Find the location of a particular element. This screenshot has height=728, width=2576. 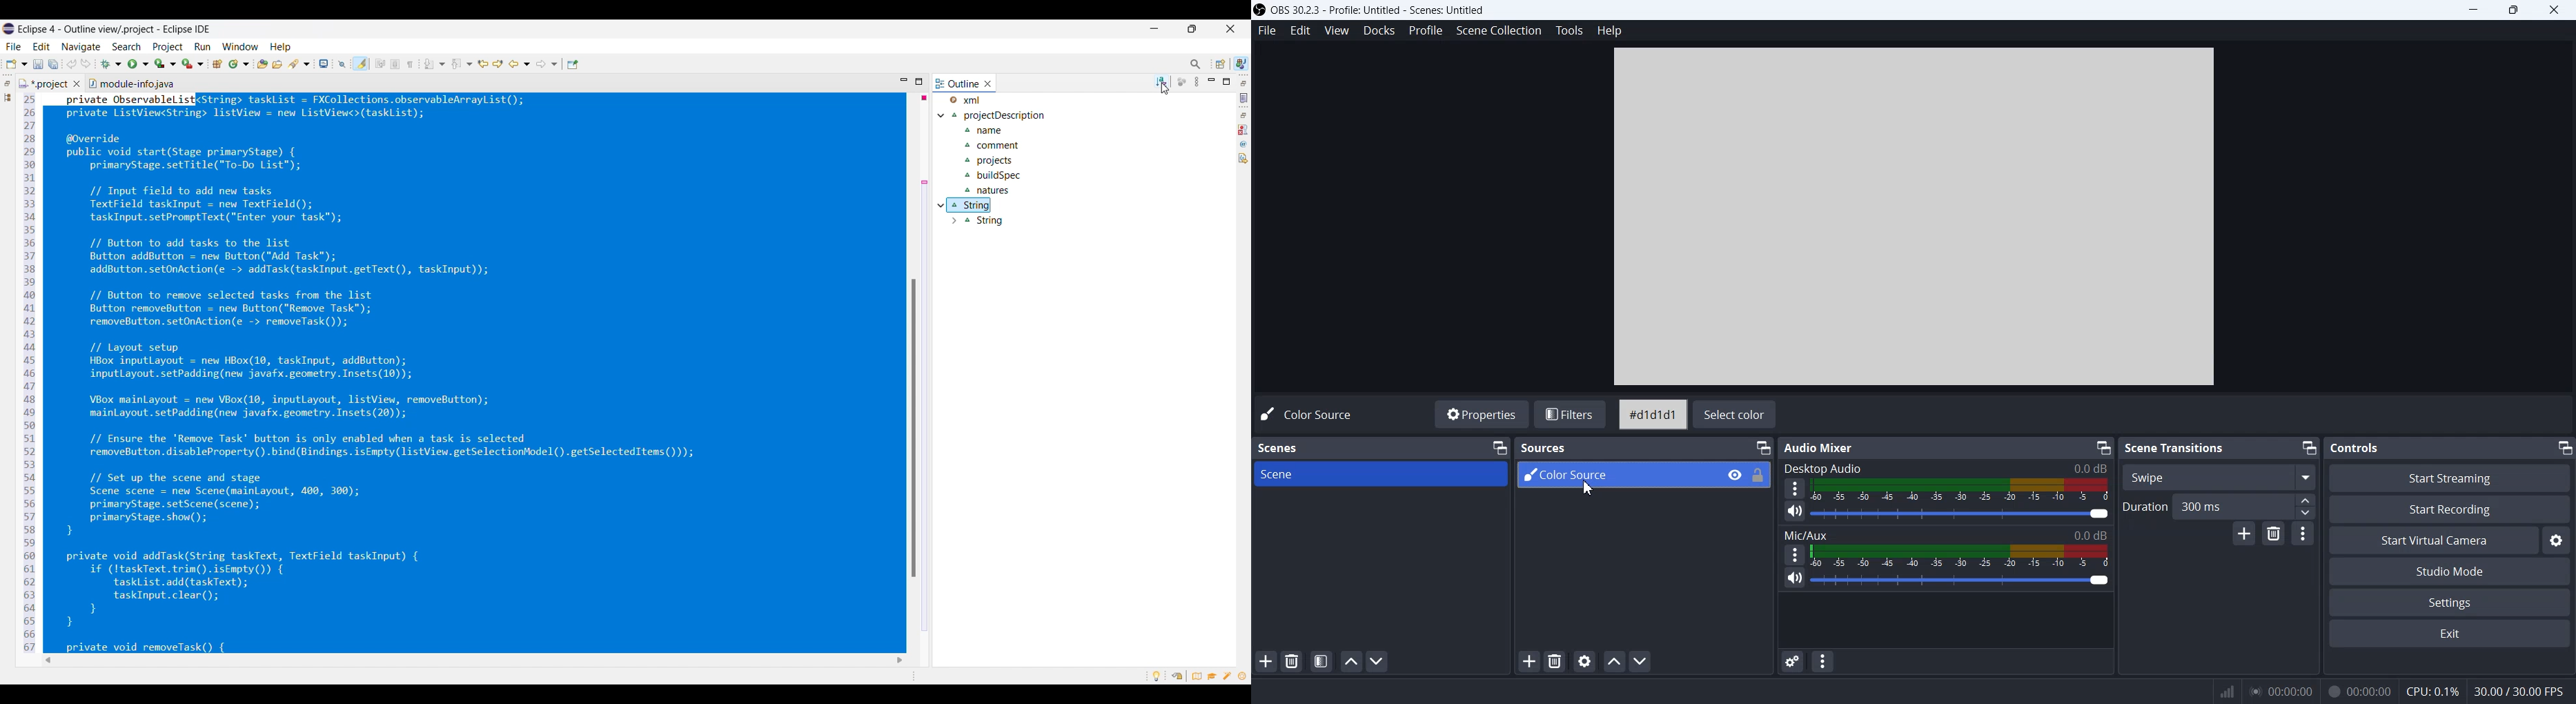

Undo is located at coordinates (72, 63).